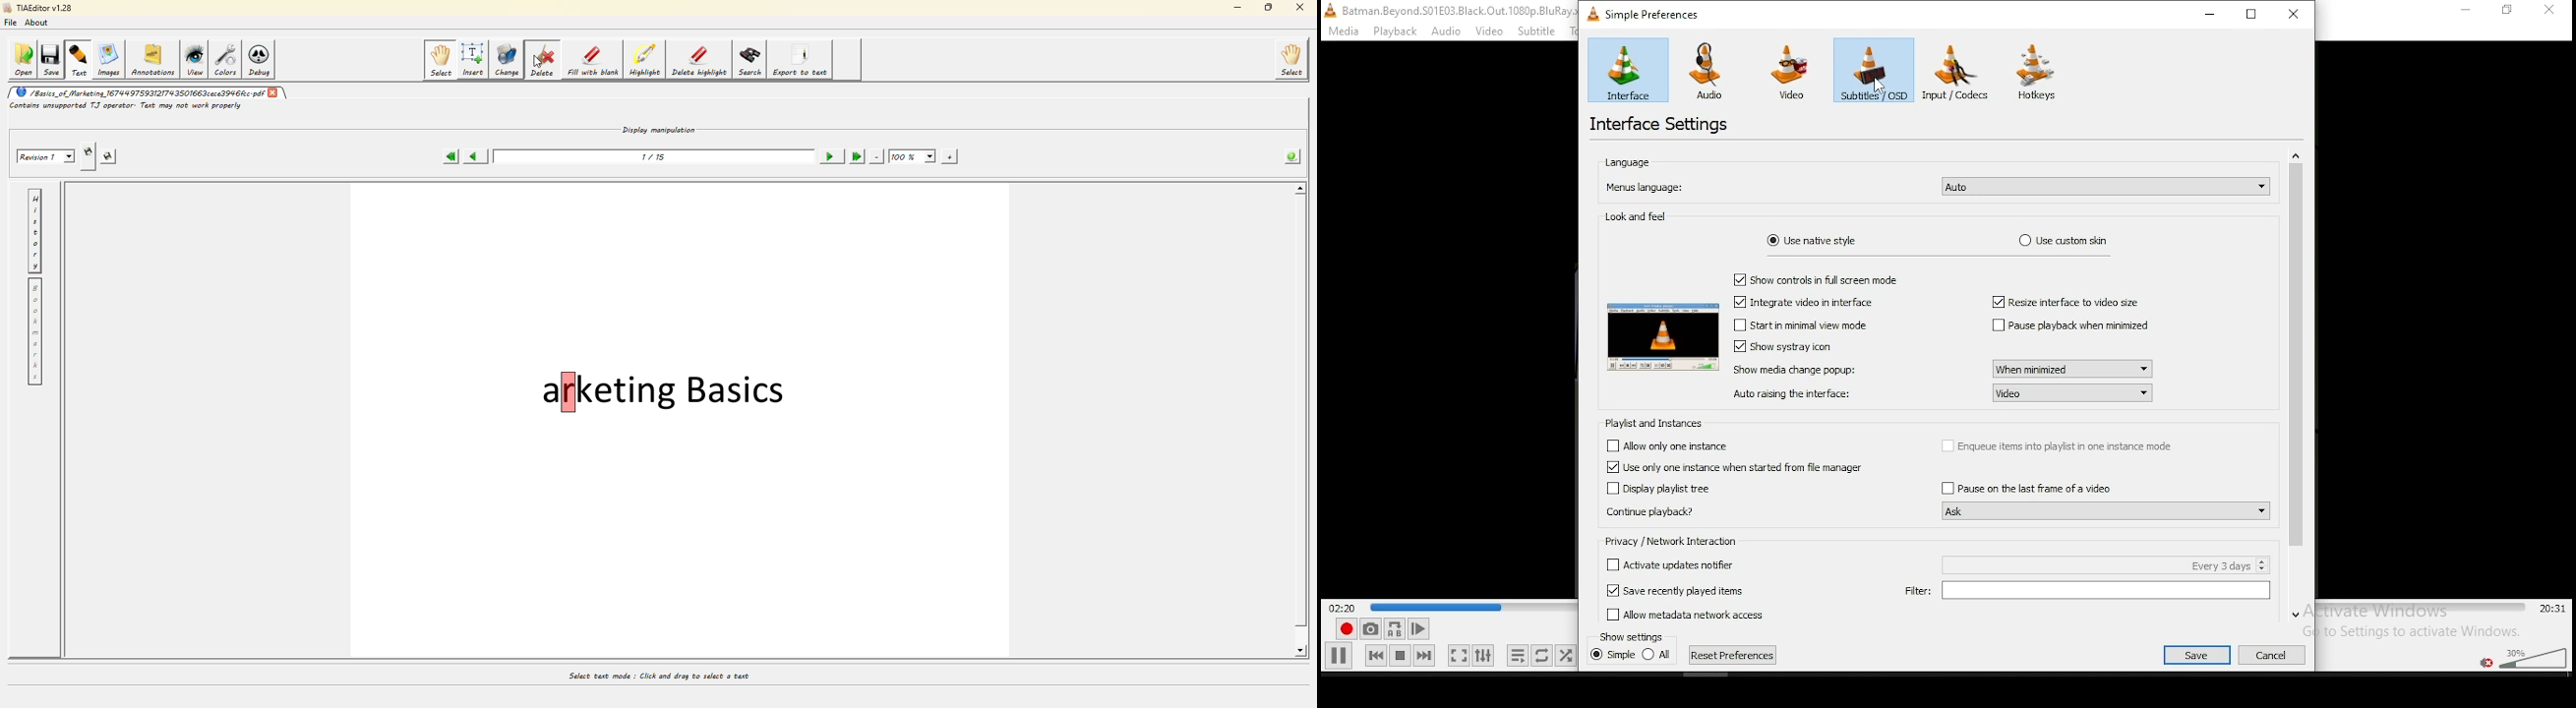 This screenshot has height=728, width=2576. What do you see at coordinates (1811, 302) in the screenshot?
I see `checkbox: integrate video in interface` at bounding box center [1811, 302].